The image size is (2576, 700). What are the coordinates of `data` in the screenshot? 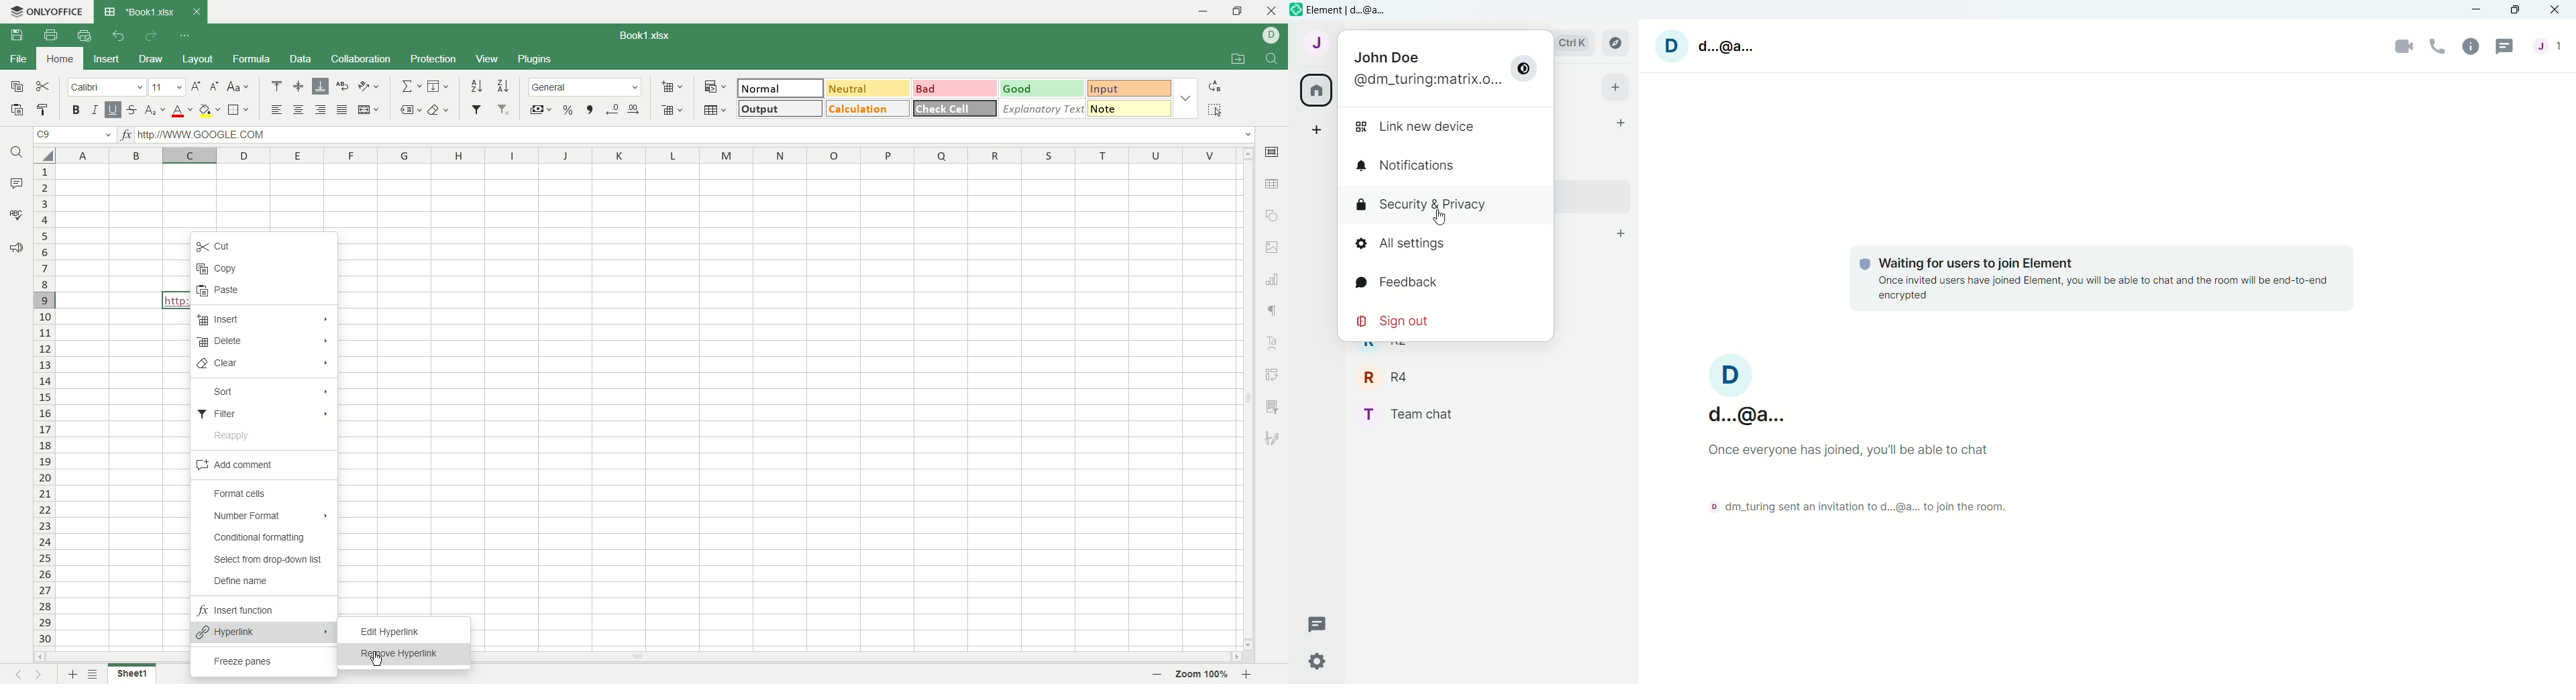 It's located at (301, 58).